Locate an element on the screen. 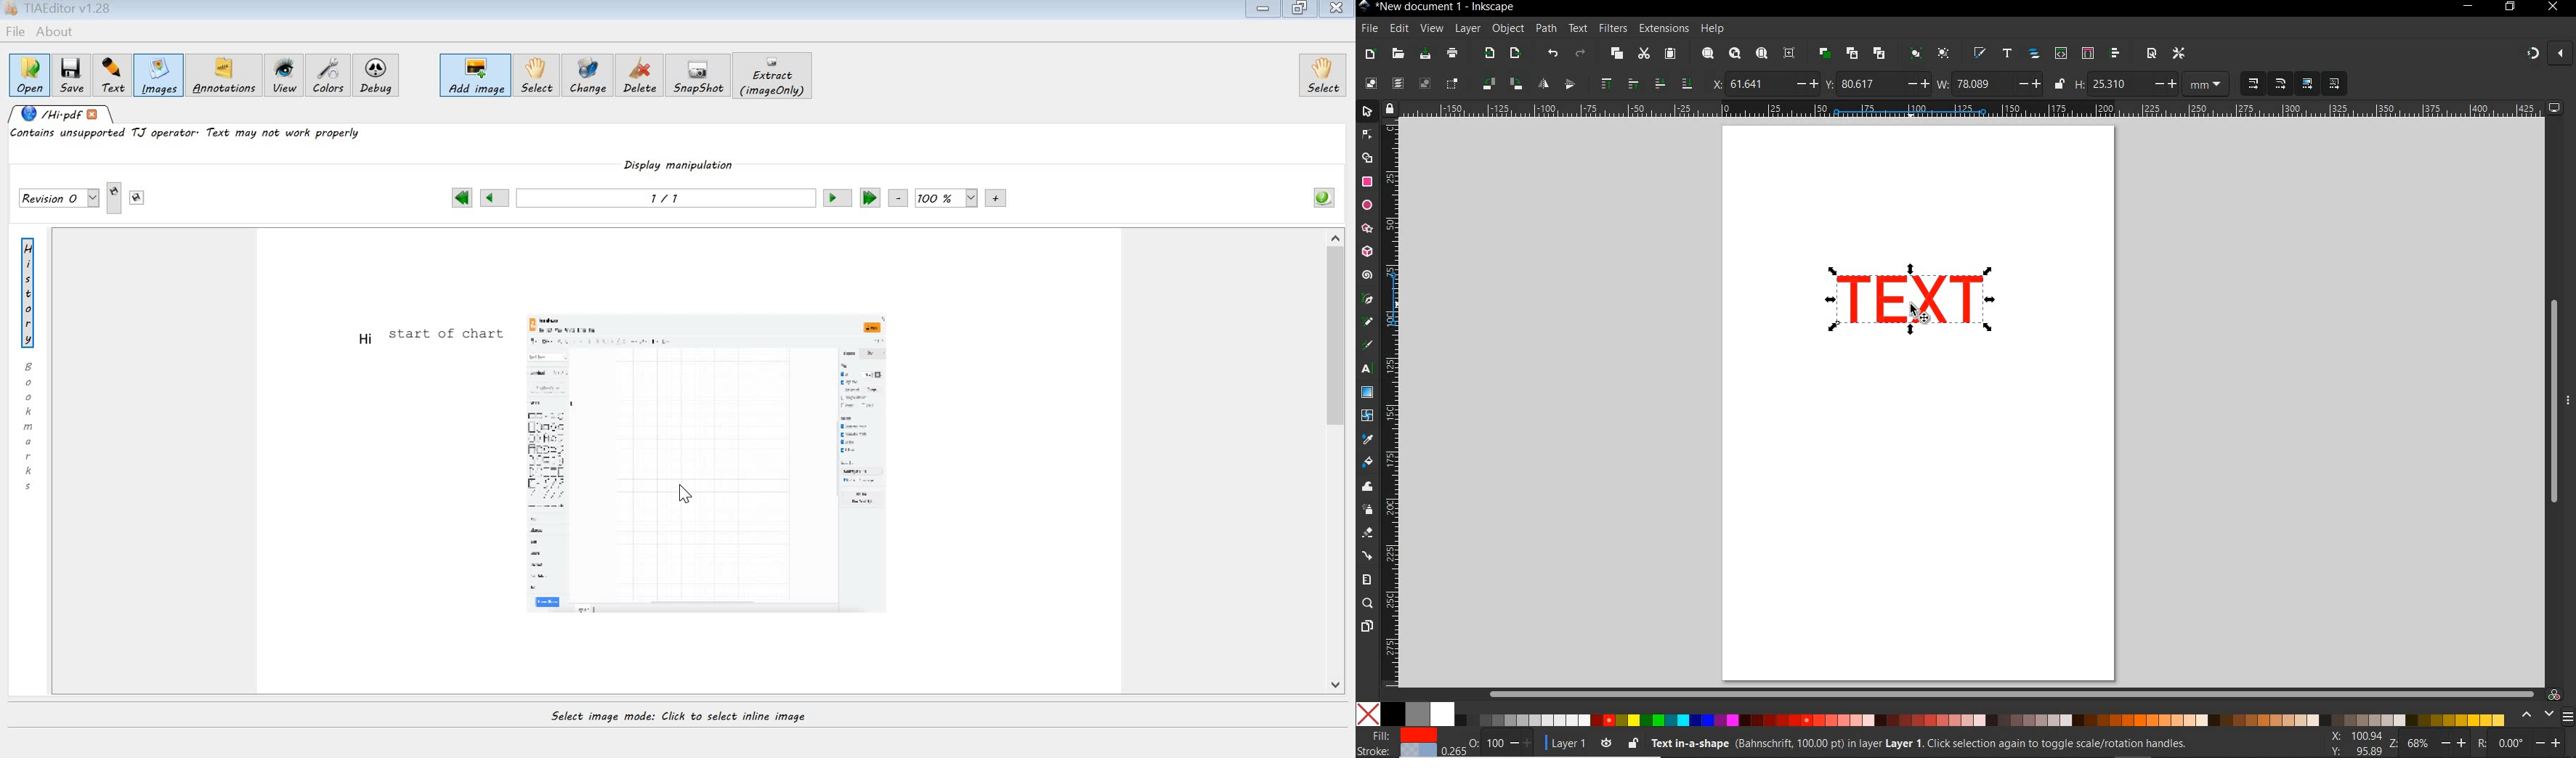 The height and width of the screenshot is (784, 2576). tweak tool is located at coordinates (1367, 487).